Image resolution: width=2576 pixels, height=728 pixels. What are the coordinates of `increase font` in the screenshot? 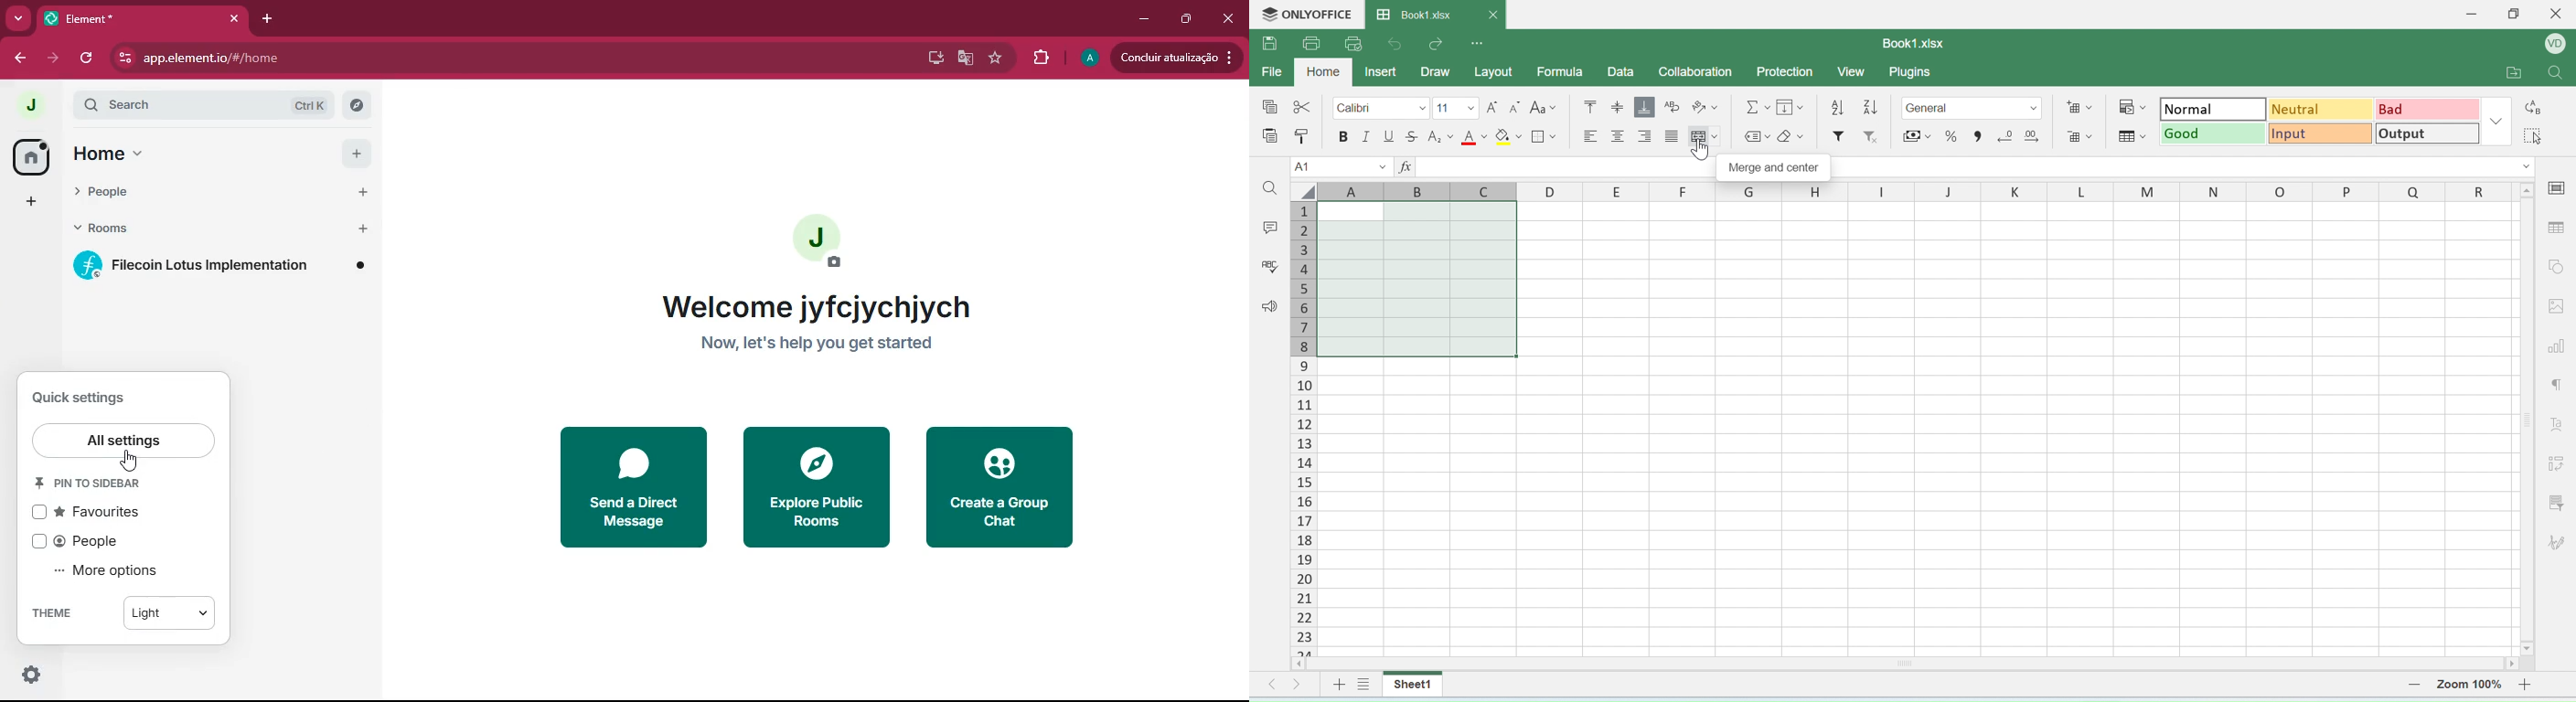 It's located at (1494, 108).